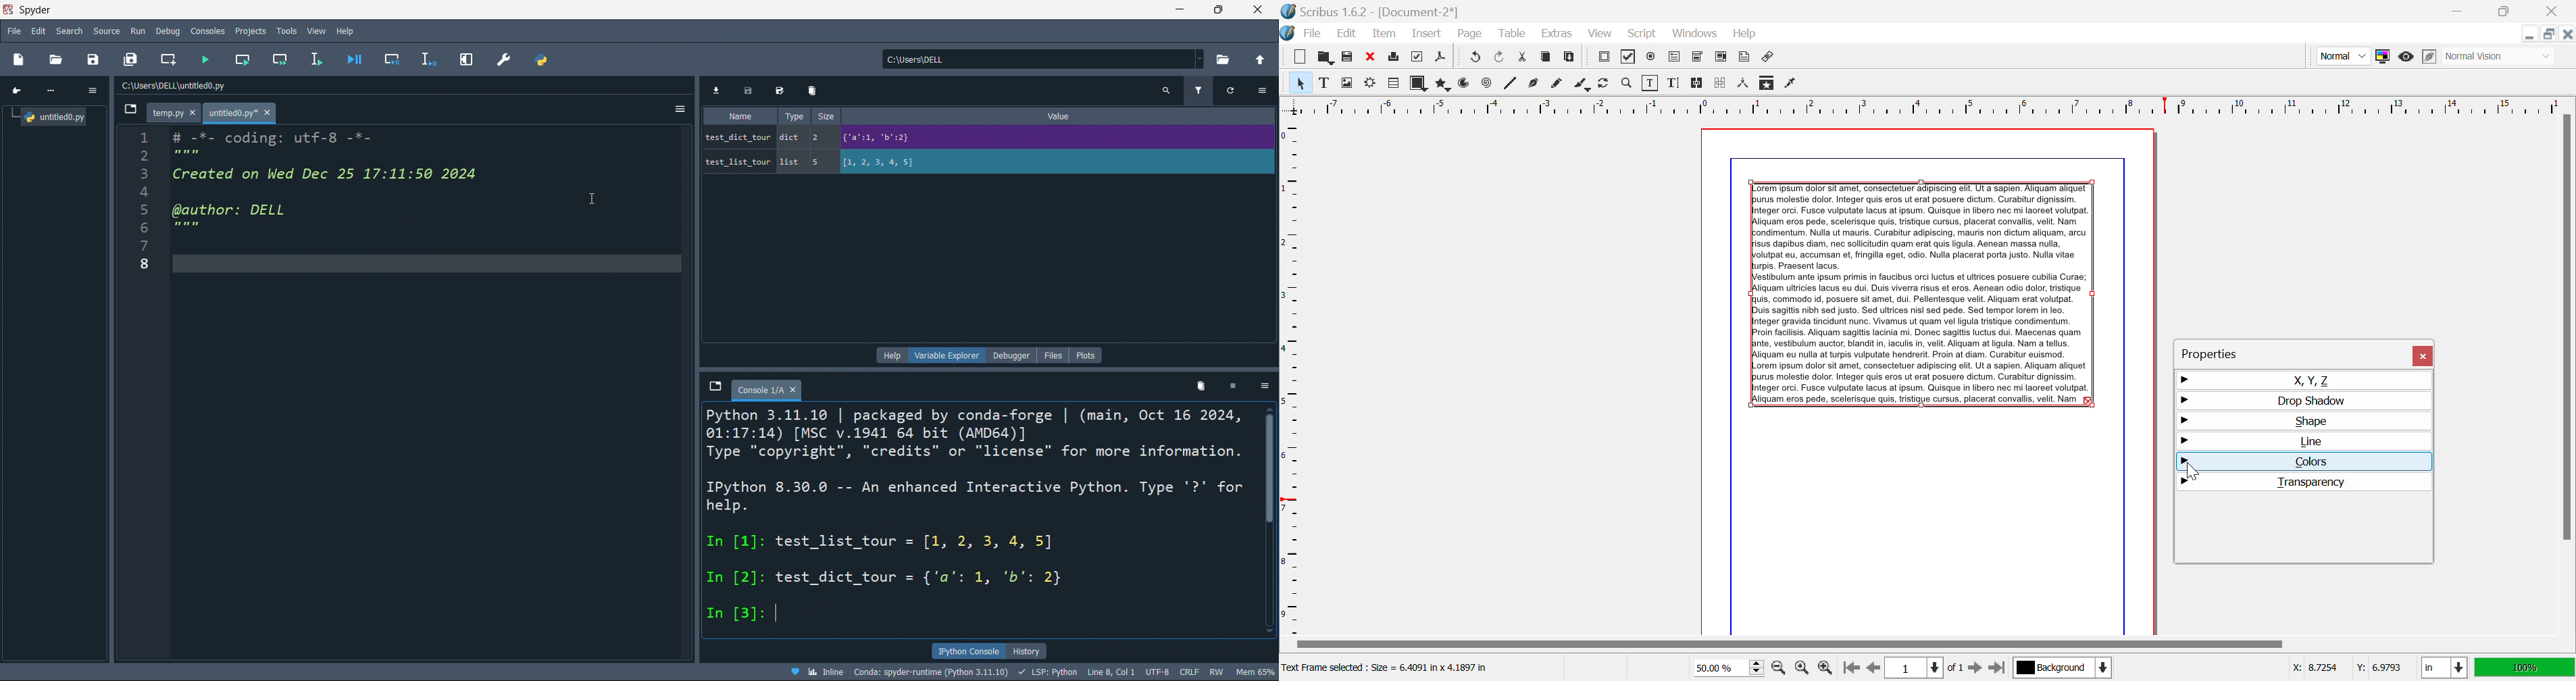  I want to click on Help, so click(1746, 34).